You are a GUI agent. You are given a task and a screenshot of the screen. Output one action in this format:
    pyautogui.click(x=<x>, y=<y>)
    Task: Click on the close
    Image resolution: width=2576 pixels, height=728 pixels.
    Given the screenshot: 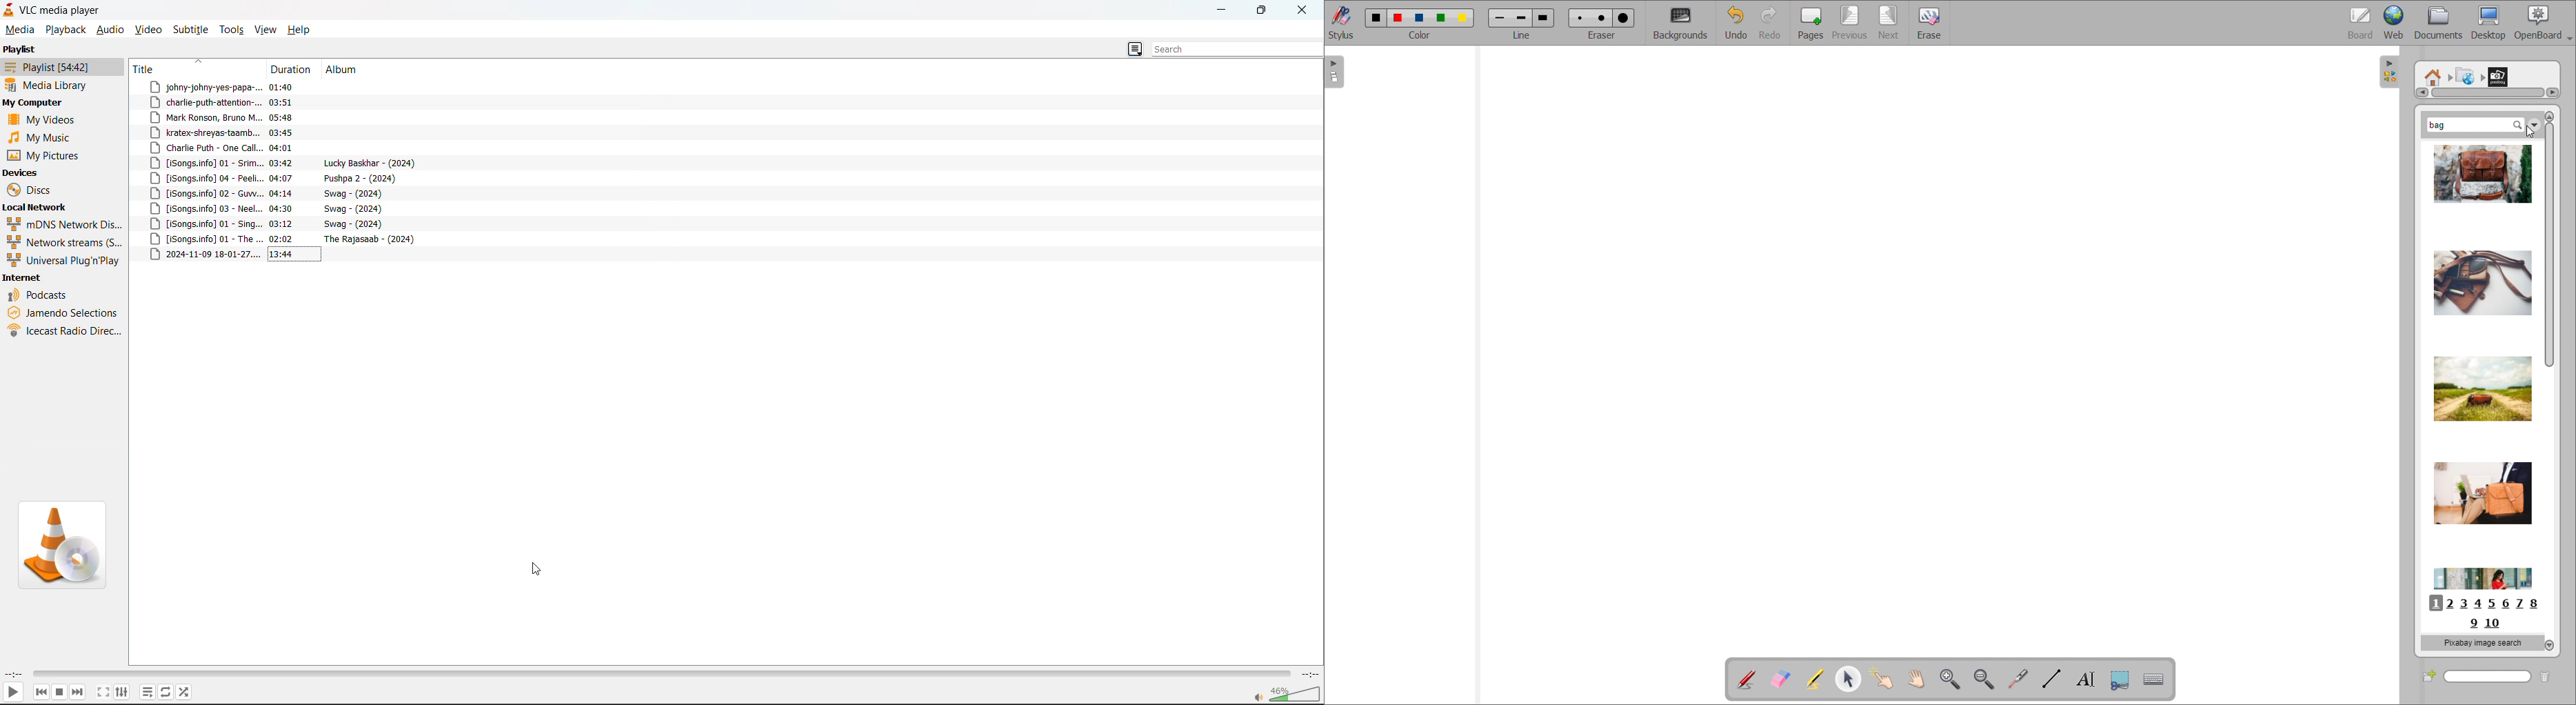 What is the action you would take?
    pyautogui.click(x=1305, y=10)
    